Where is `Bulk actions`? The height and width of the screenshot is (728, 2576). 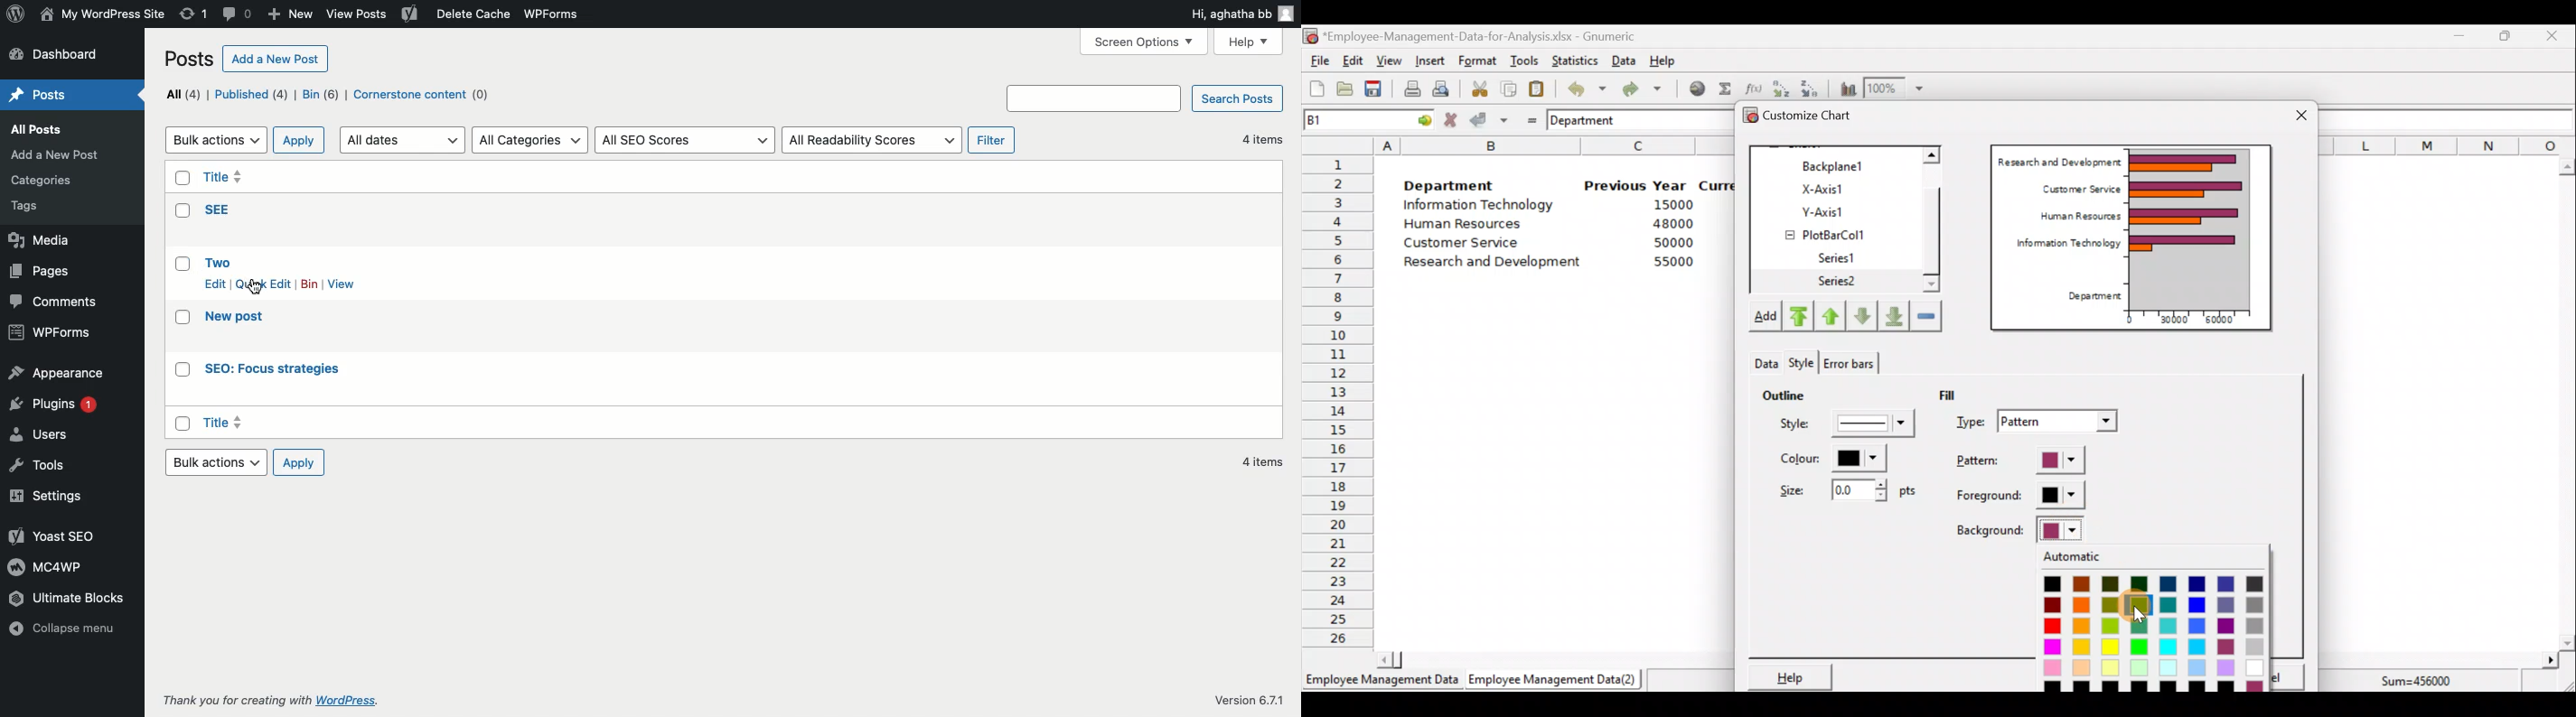 Bulk actions is located at coordinates (216, 463).